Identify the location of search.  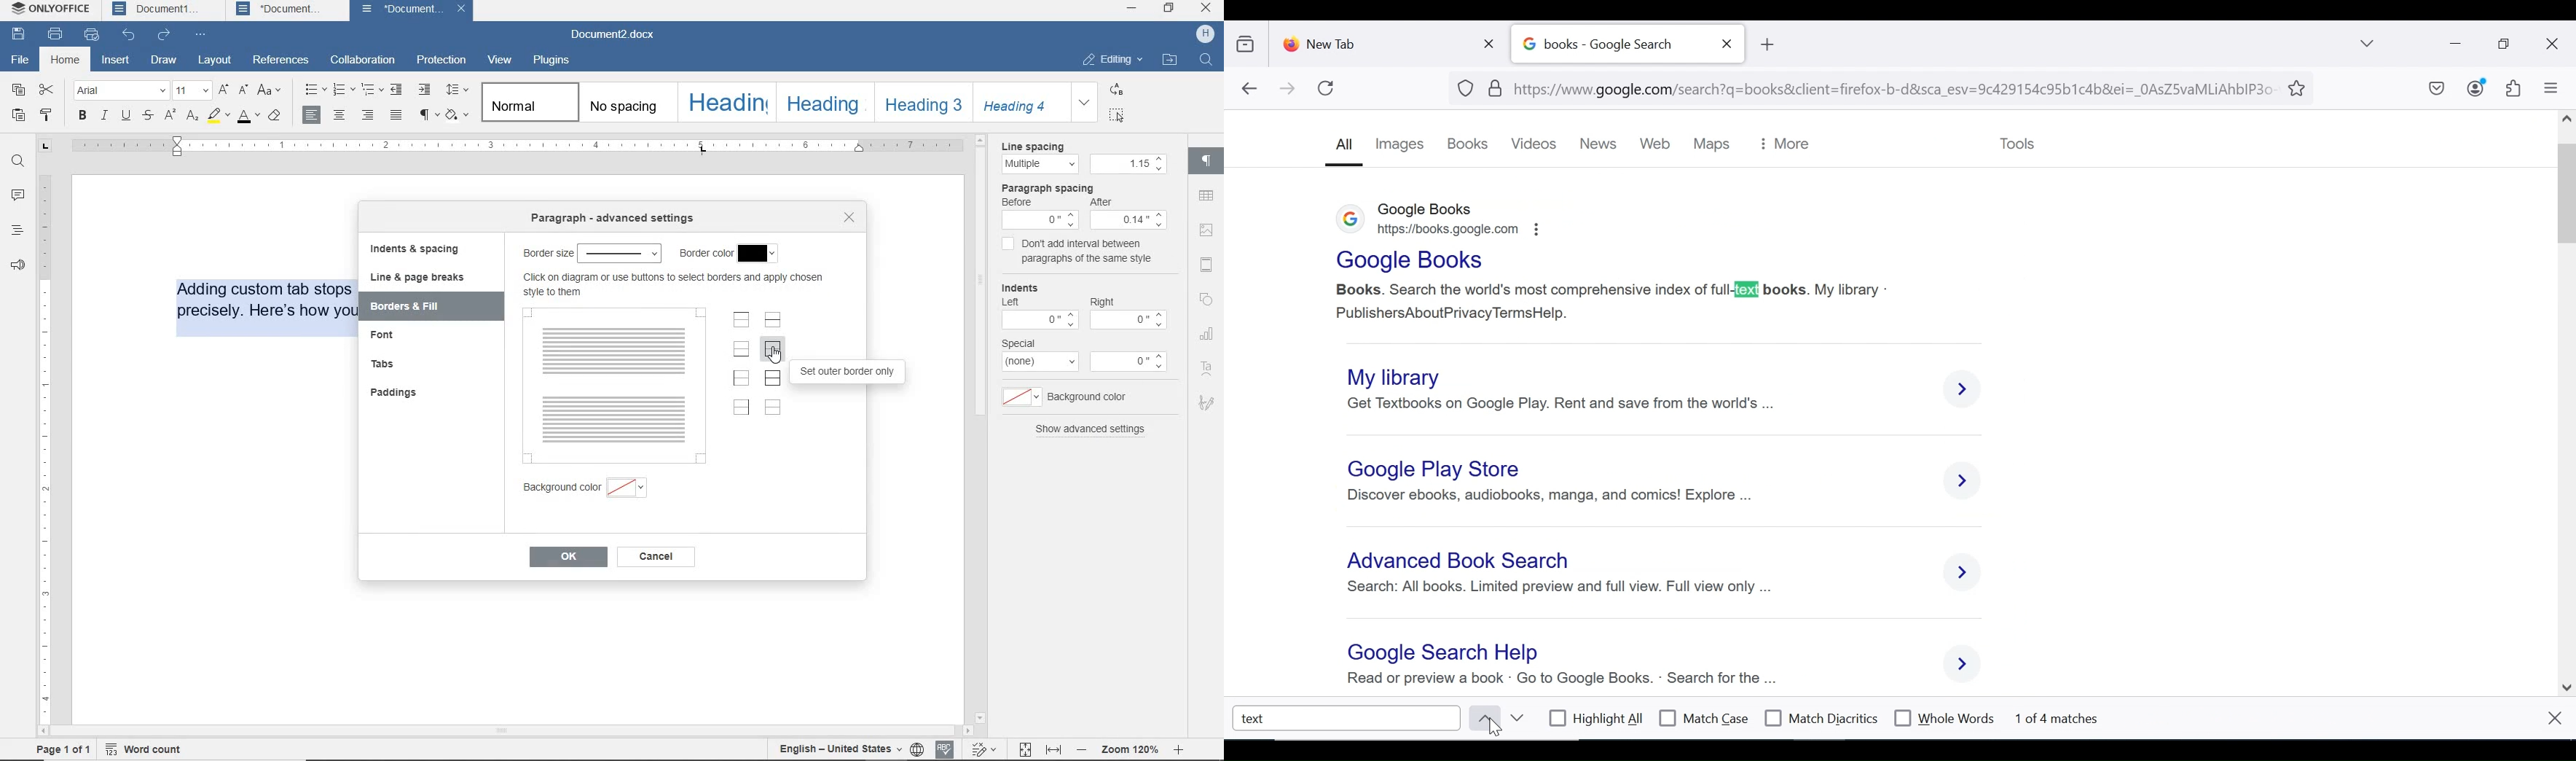
(1206, 63).